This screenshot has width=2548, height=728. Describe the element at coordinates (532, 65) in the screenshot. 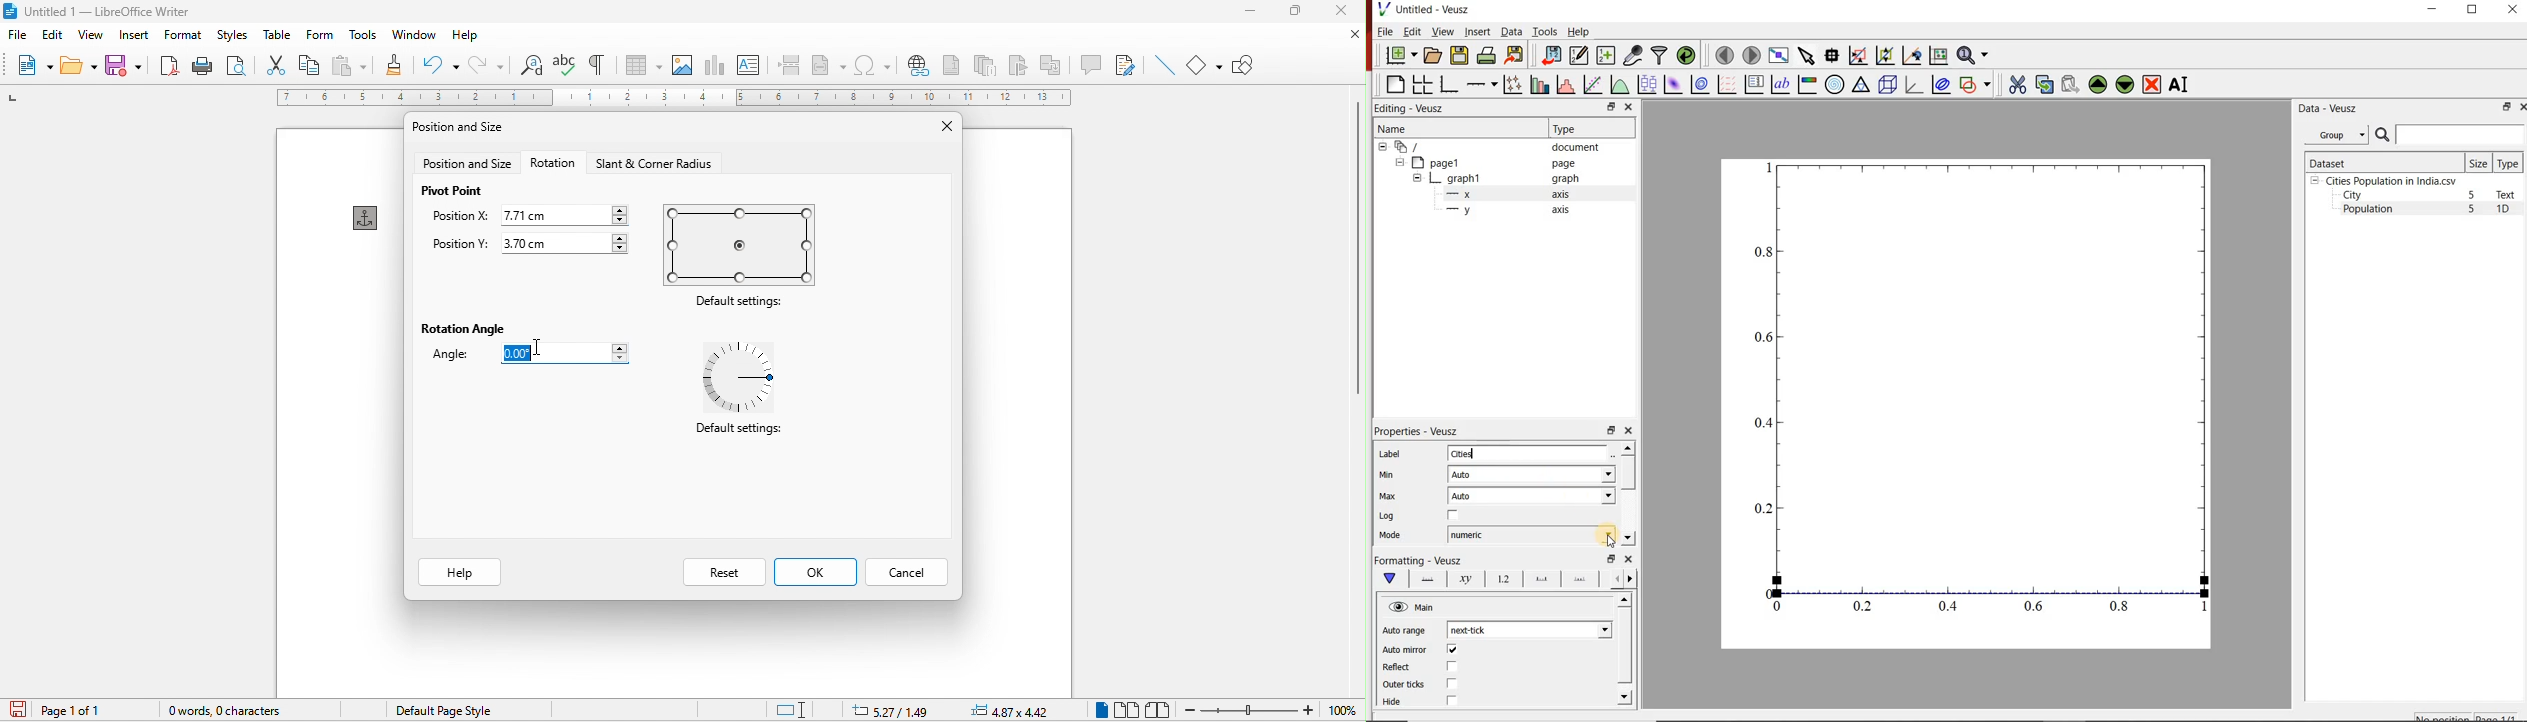

I see `find and replace` at that location.